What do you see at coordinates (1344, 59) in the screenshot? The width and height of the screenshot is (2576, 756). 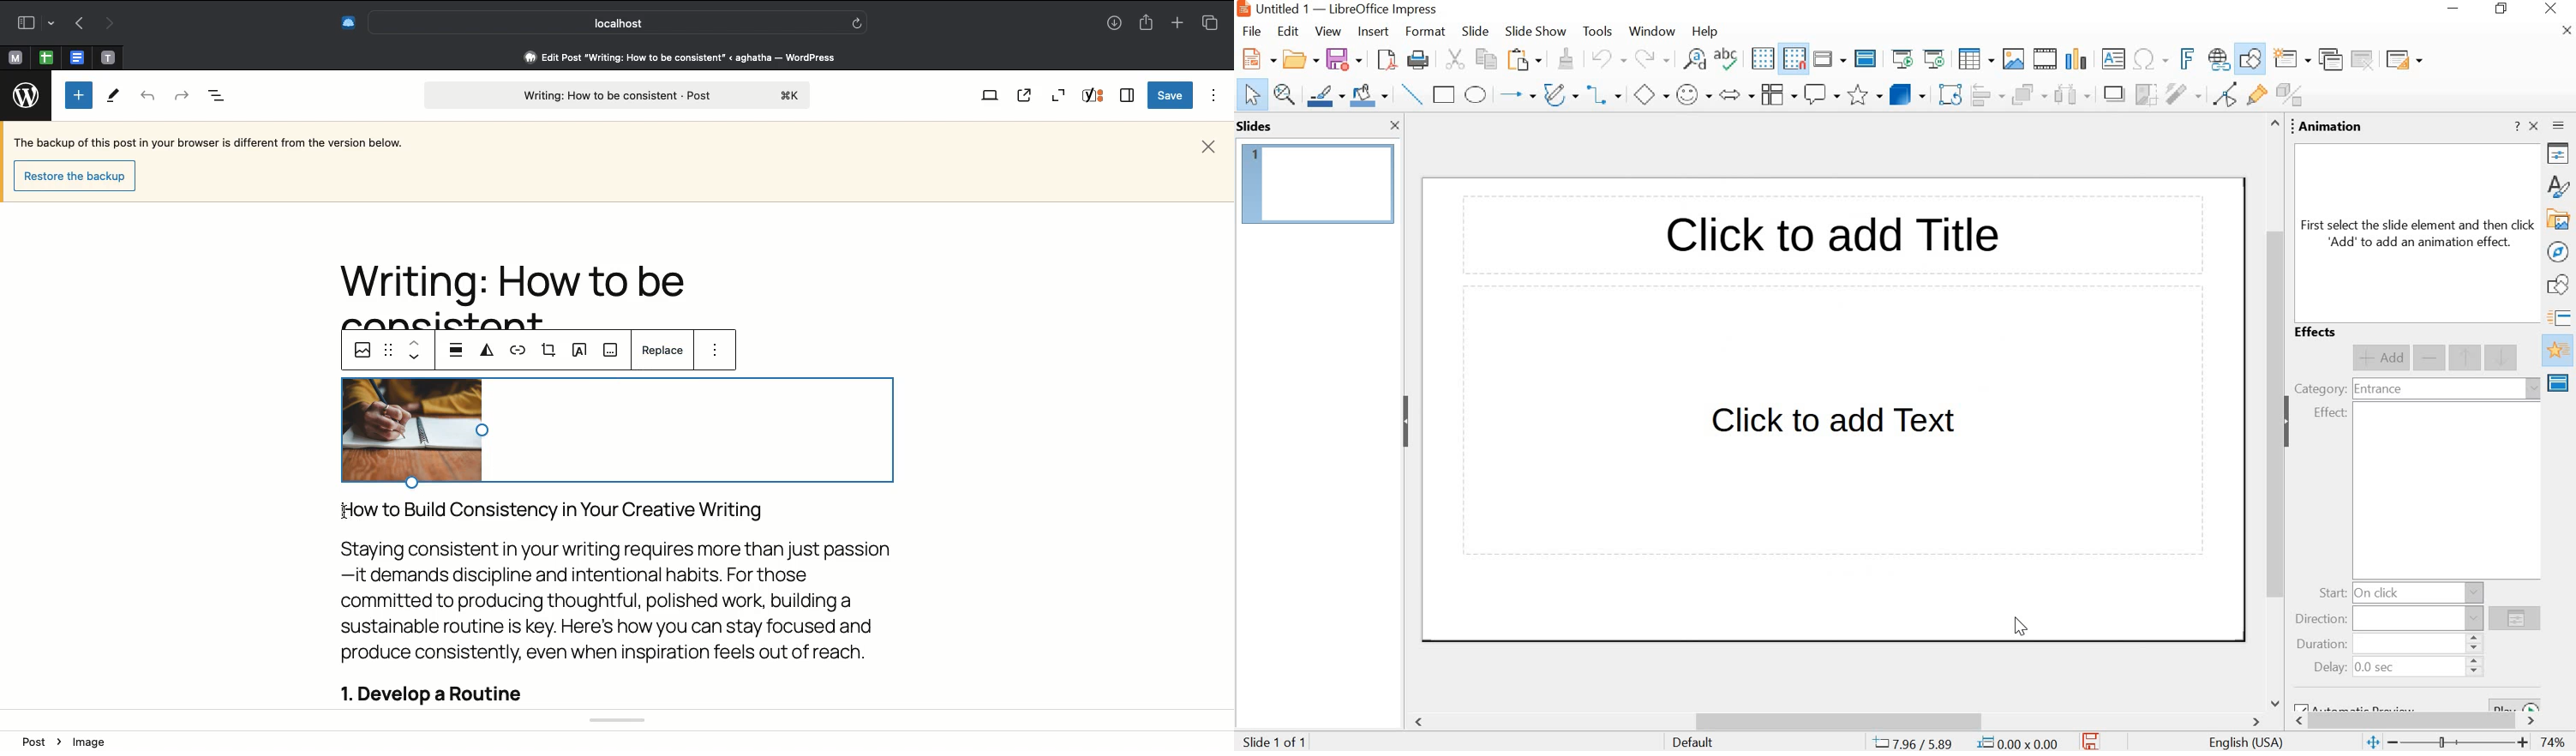 I see `save` at bounding box center [1344, 59].